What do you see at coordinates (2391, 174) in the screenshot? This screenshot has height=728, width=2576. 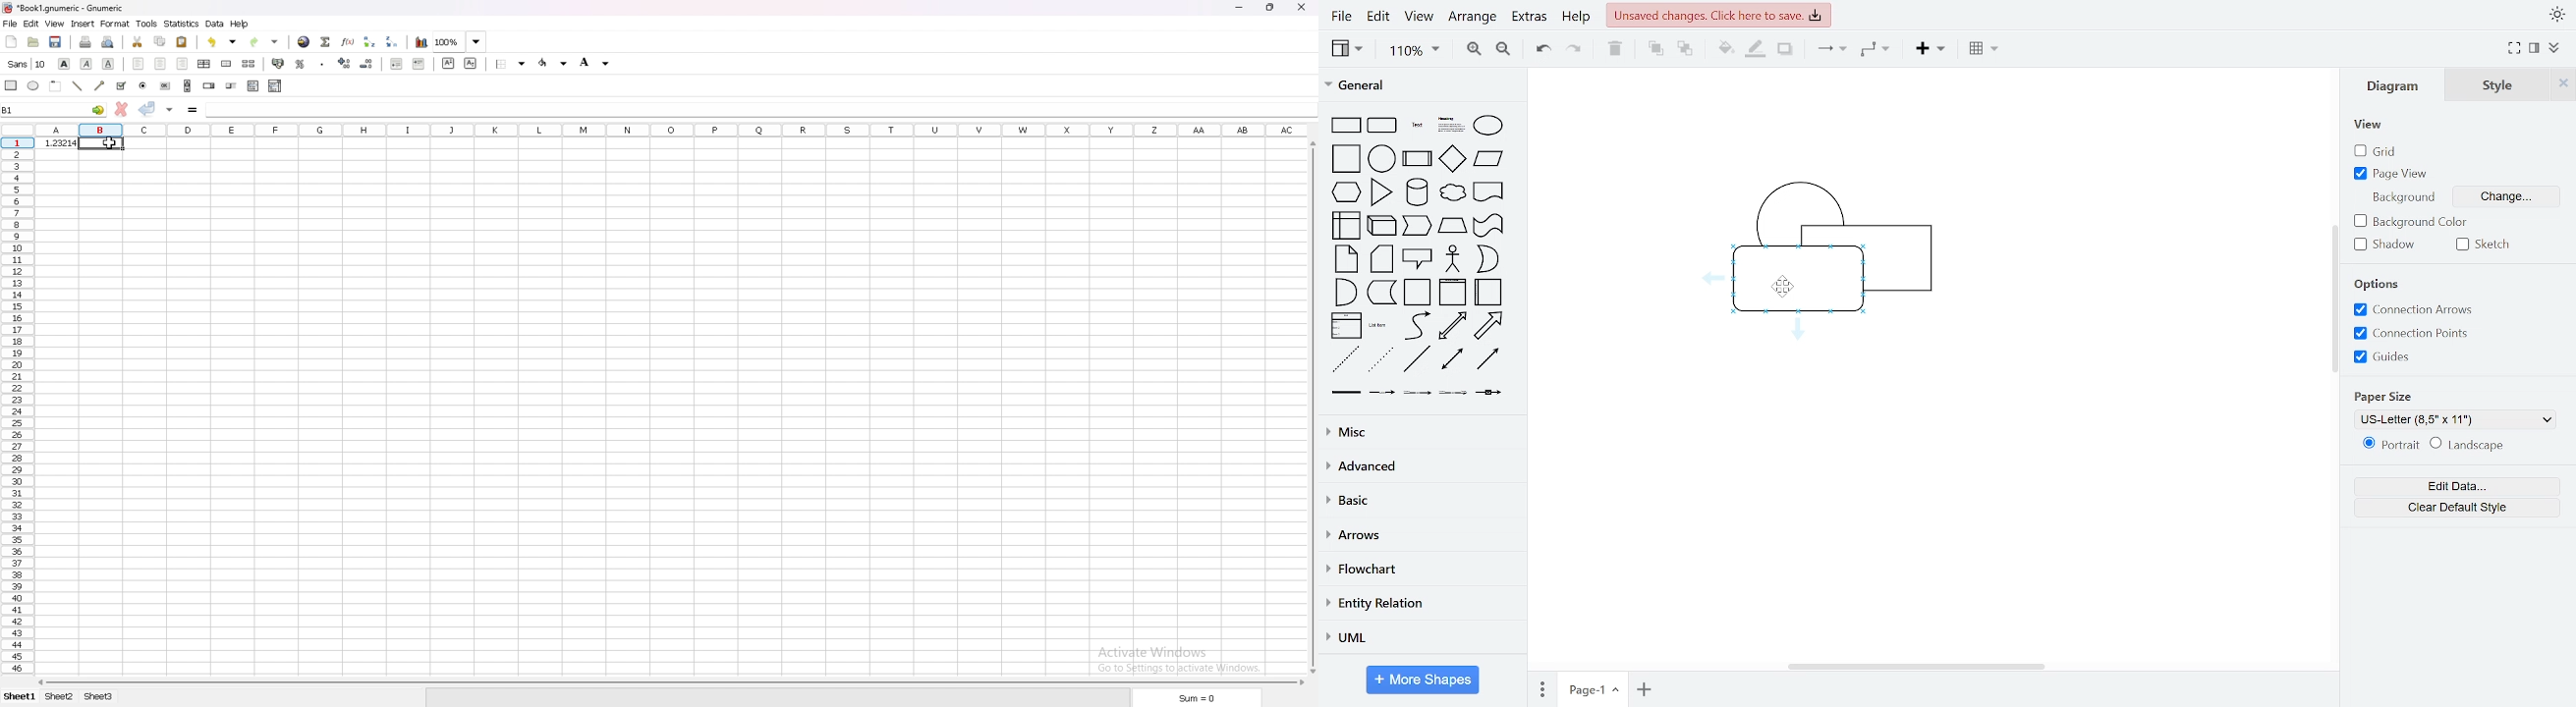 I see `page view` at bounding box center [2391, 174].